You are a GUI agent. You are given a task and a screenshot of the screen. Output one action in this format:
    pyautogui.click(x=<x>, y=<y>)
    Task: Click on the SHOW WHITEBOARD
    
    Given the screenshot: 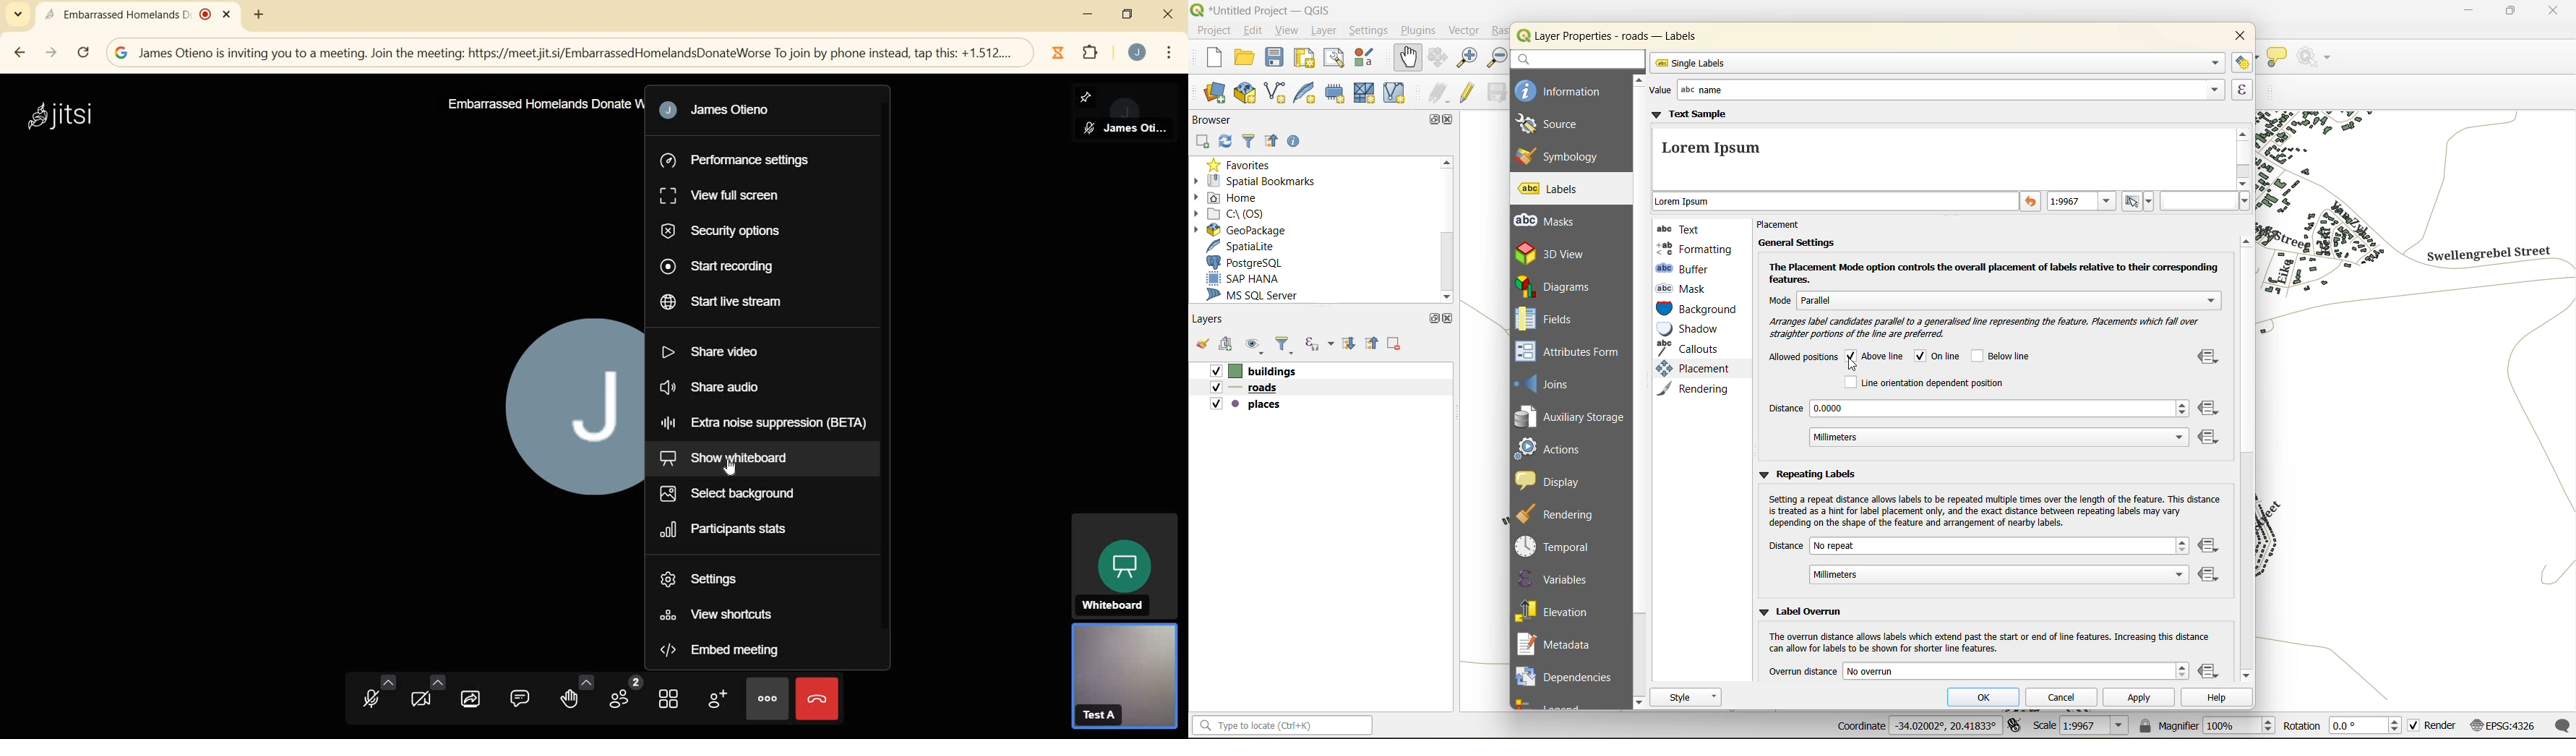 What is the action you would take?
    pyautogui.click(x=749, y=459)
    